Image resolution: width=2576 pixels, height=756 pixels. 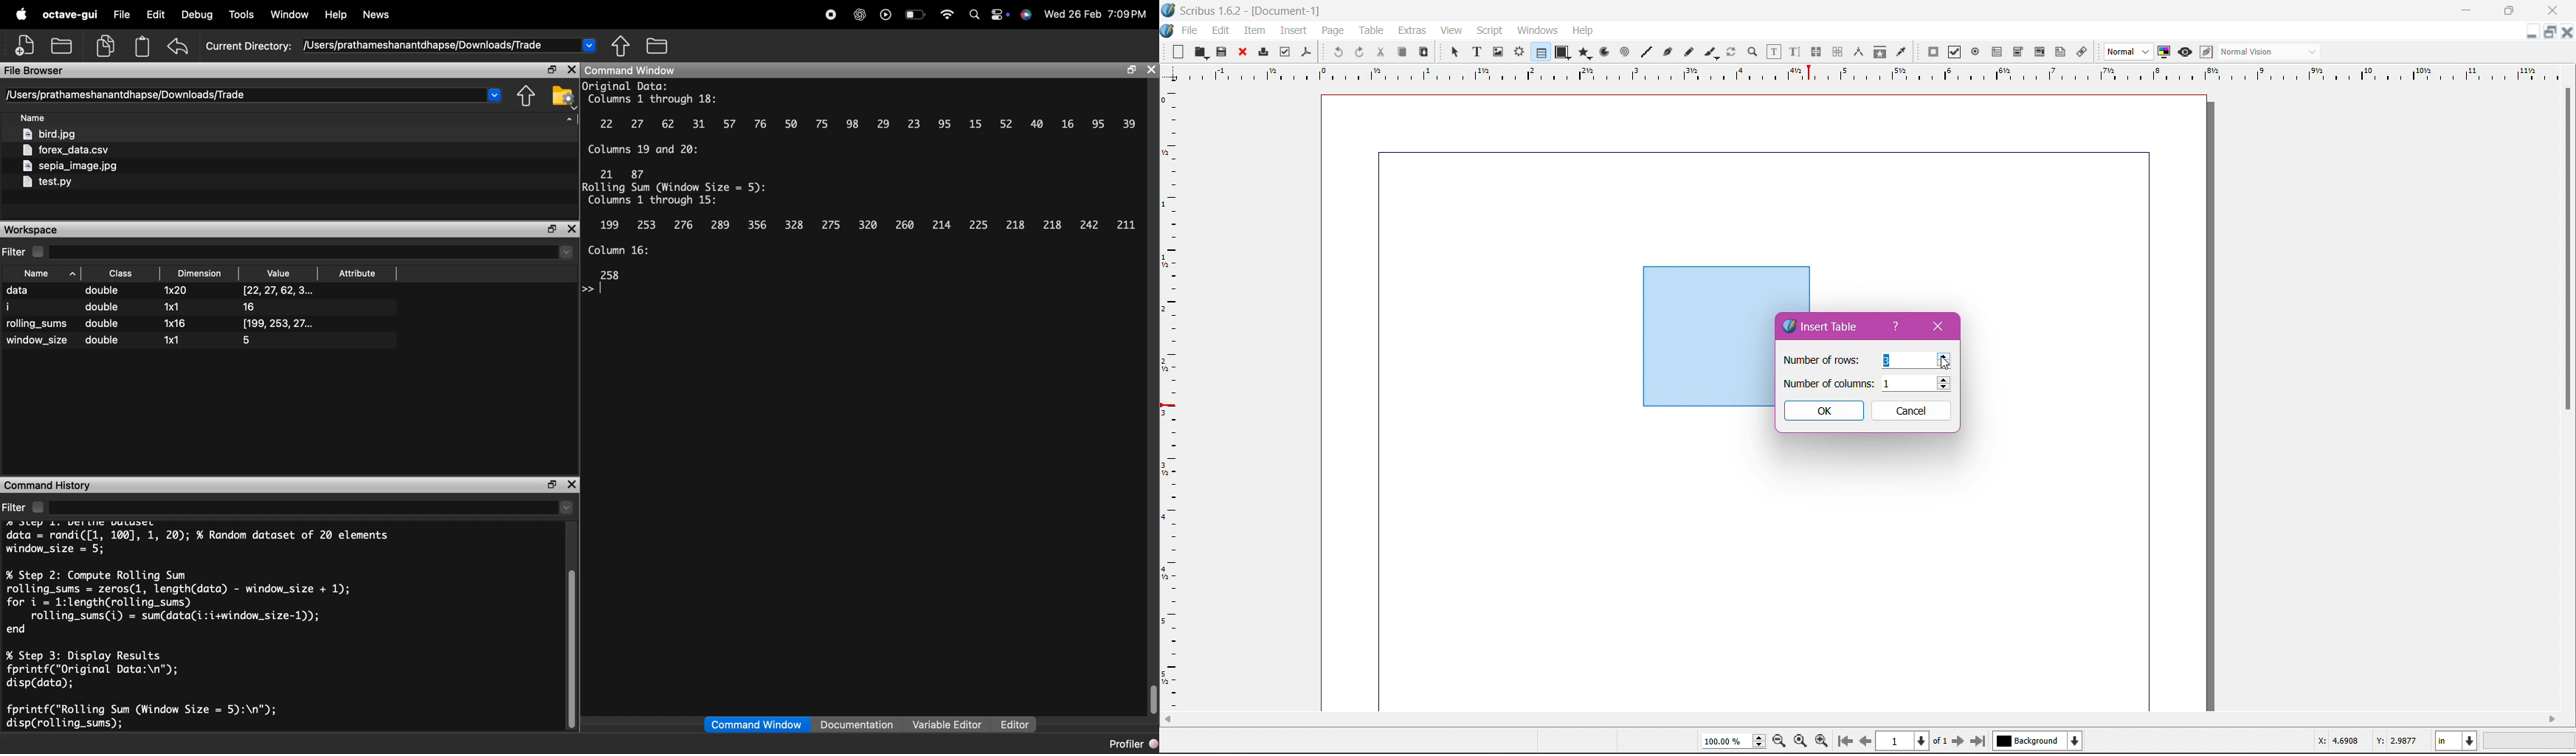 What do you see at coordinates (1941, 362) in the screenshot?
I see `cursor` at bounding box center [1941, 362].